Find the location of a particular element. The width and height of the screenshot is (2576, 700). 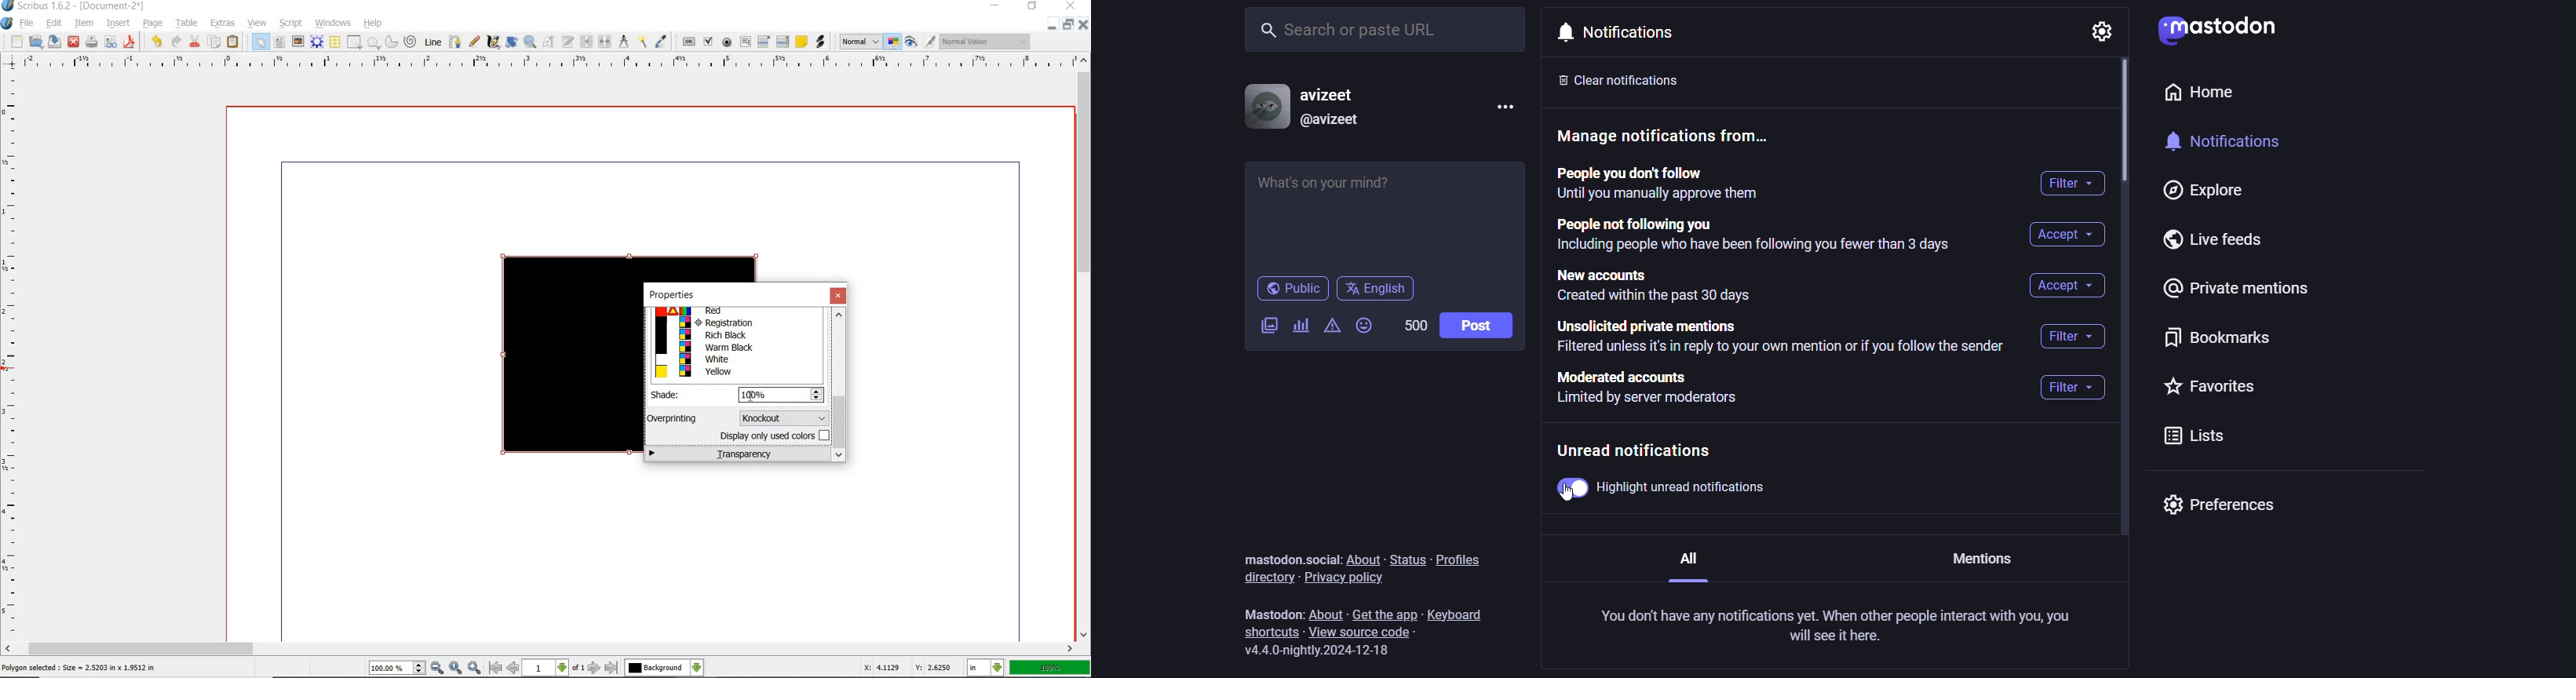

zoom to is located at coordinates (455, 668).